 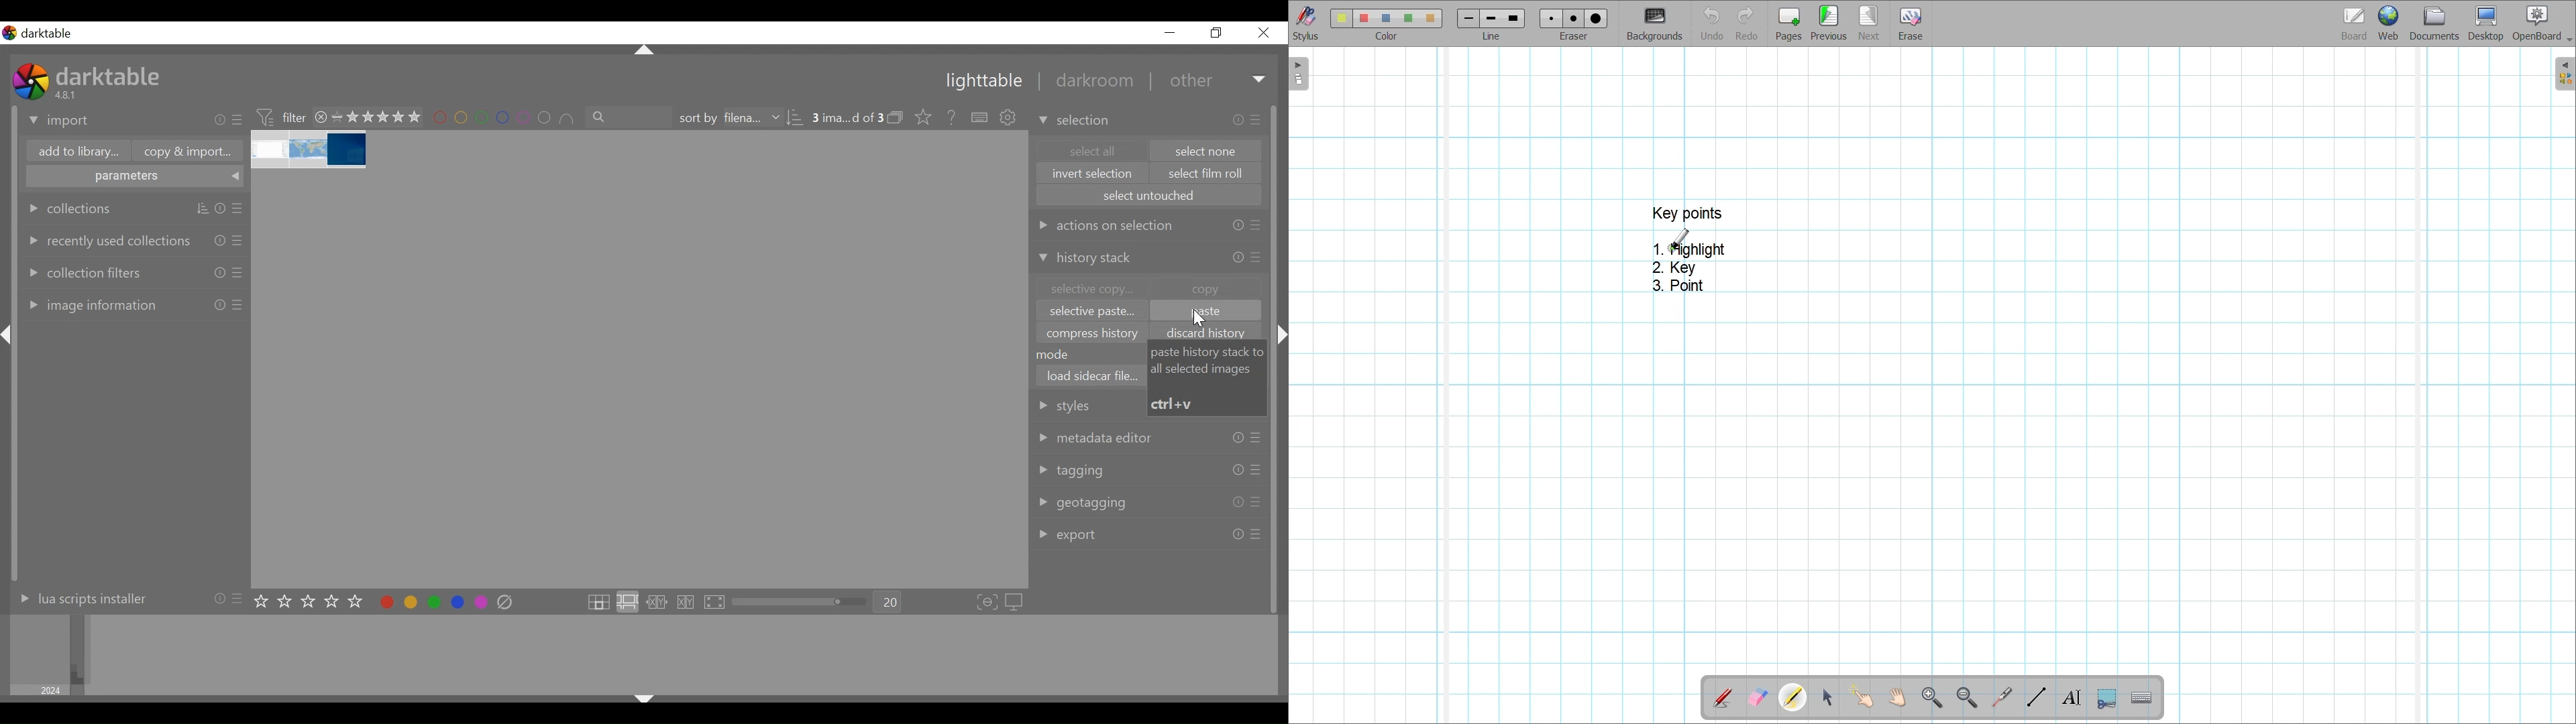 What do you see at coordinates (1258, 119) in the screenshot?
I see `presets` at bounding box center [1258, 119].